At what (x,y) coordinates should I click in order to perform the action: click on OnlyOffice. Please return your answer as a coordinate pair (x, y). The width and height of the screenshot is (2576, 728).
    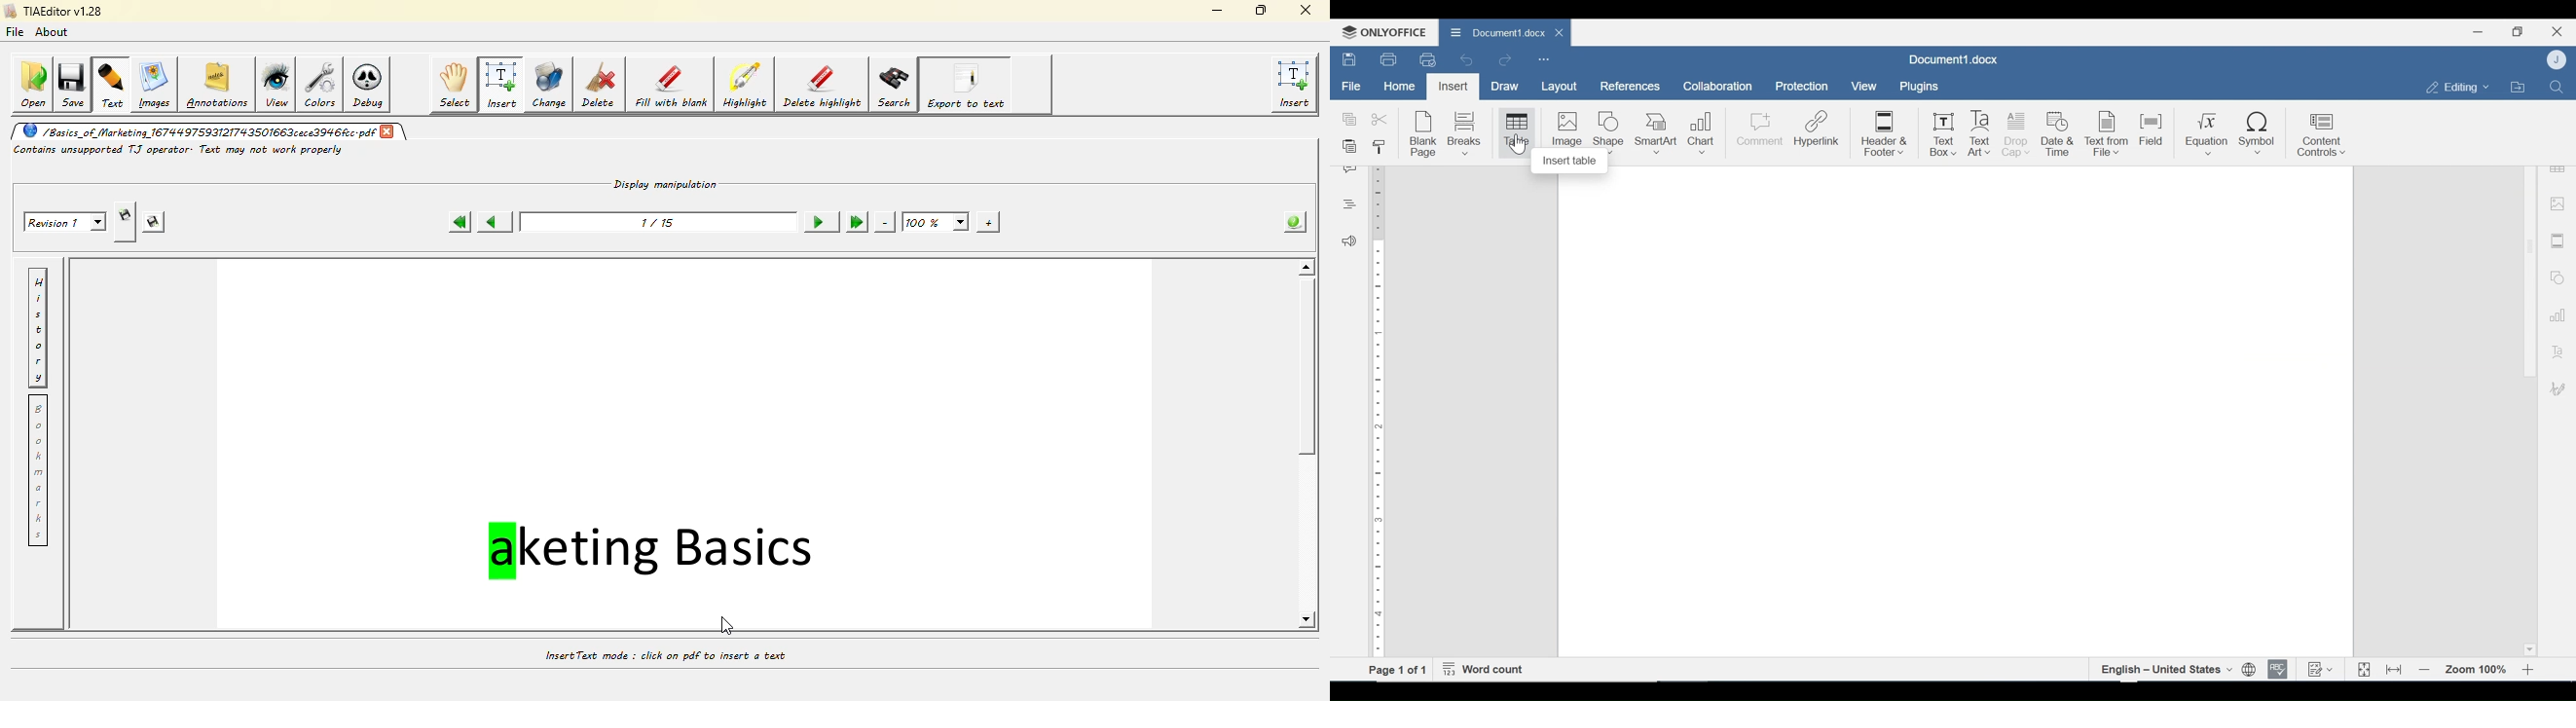
    Looking at the image, I should click on (1382, 32).